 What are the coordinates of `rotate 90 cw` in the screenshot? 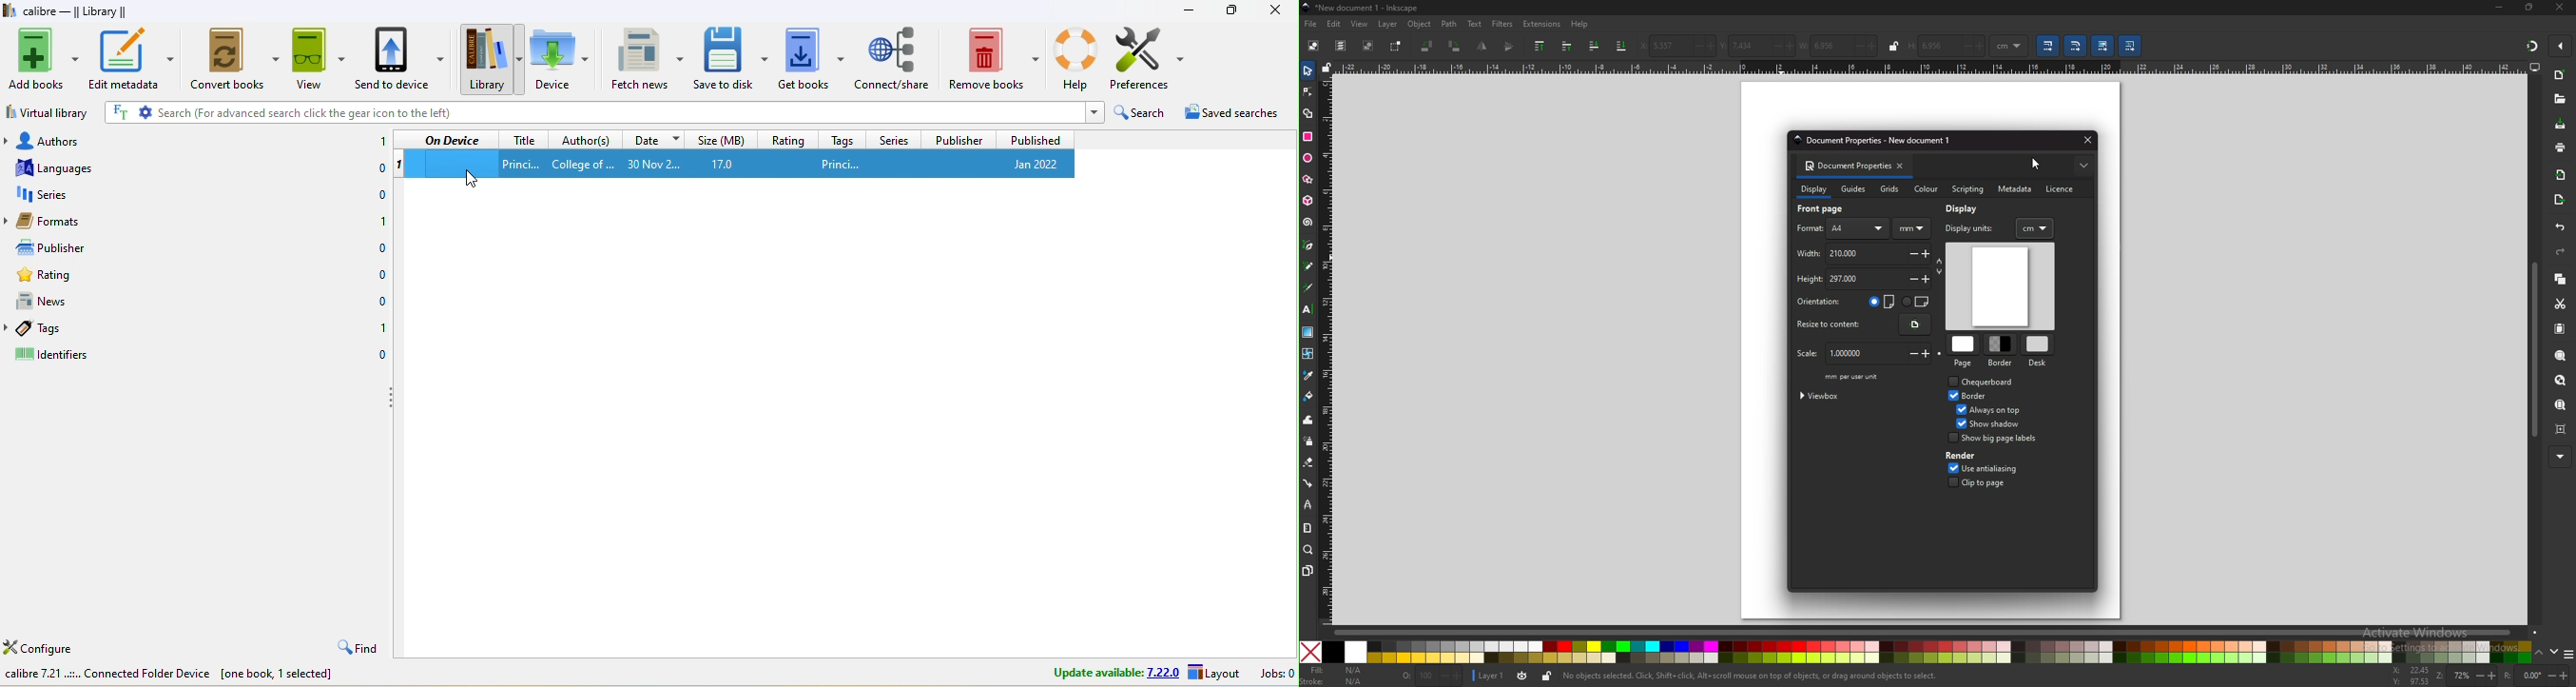 It's located at (1455, 47).